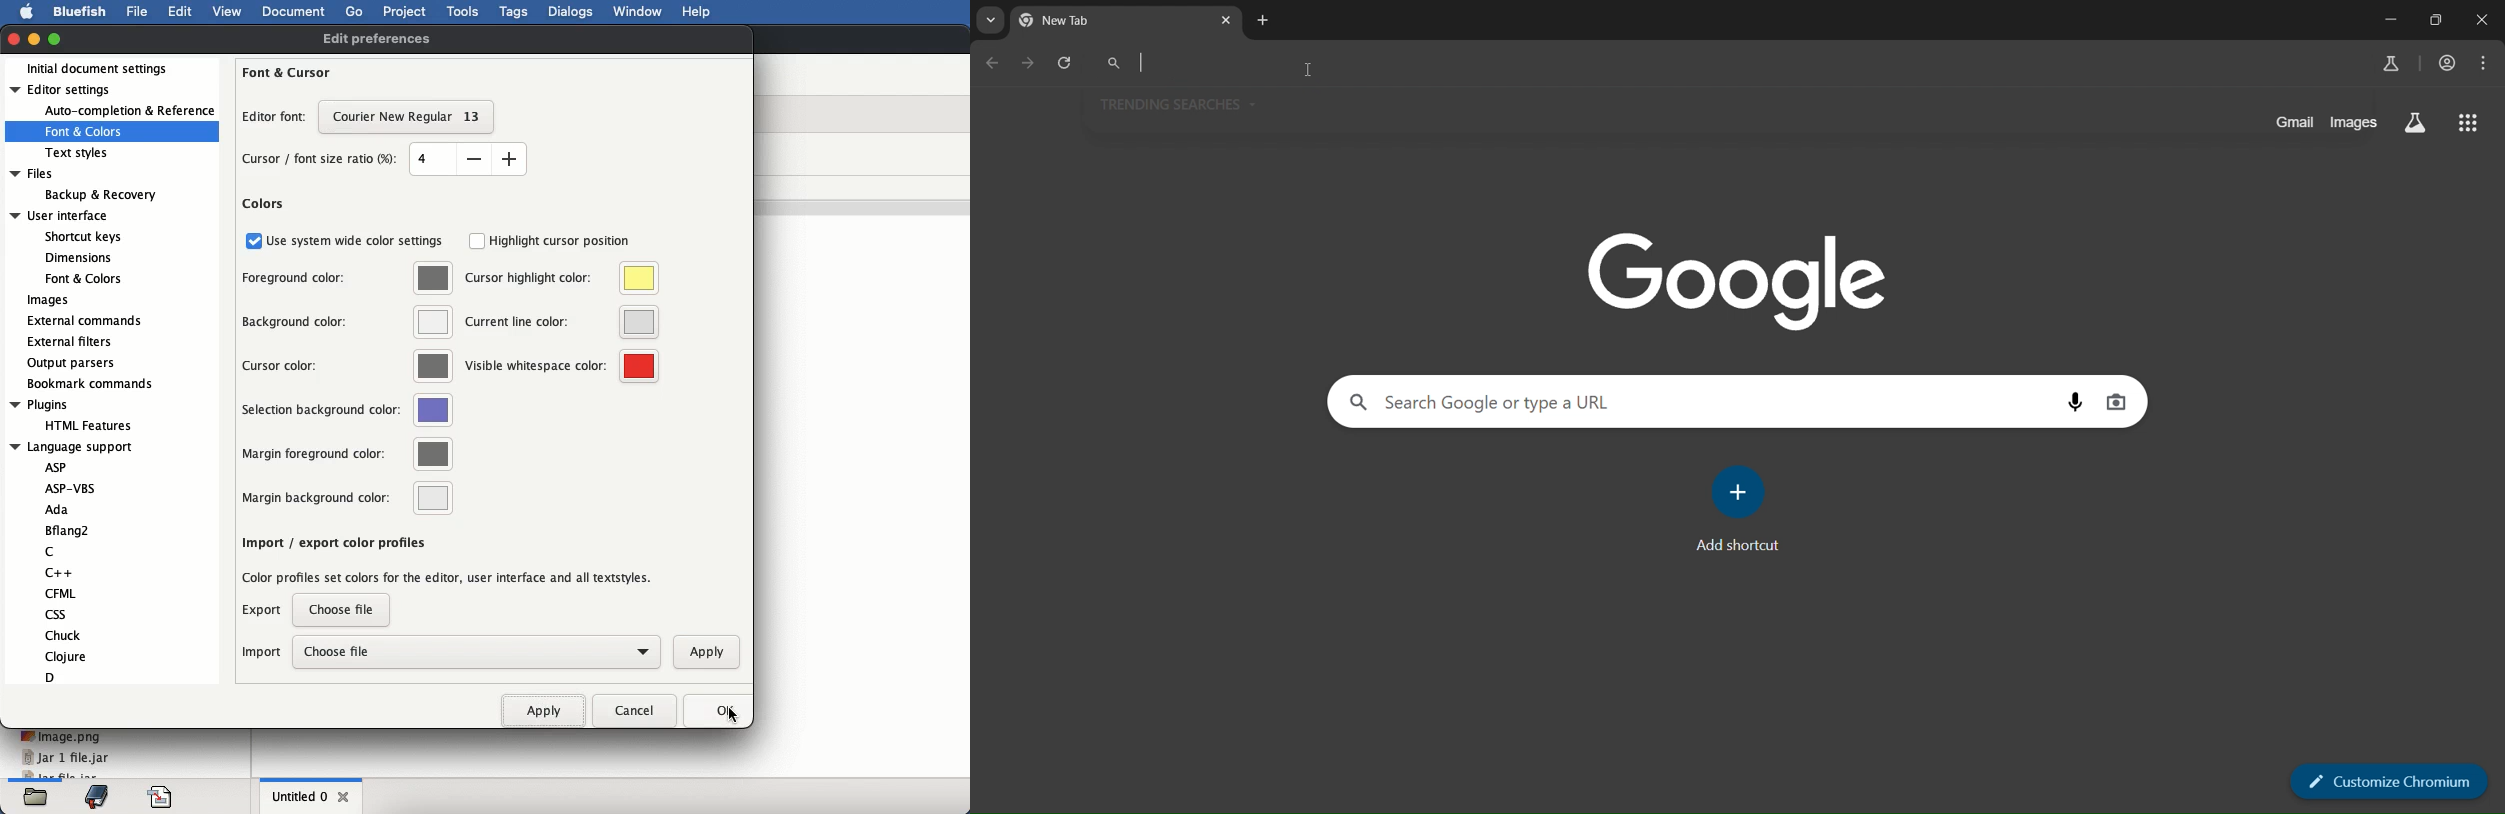  I want to click on insert spaces instead of tabs, so click(344, 541).